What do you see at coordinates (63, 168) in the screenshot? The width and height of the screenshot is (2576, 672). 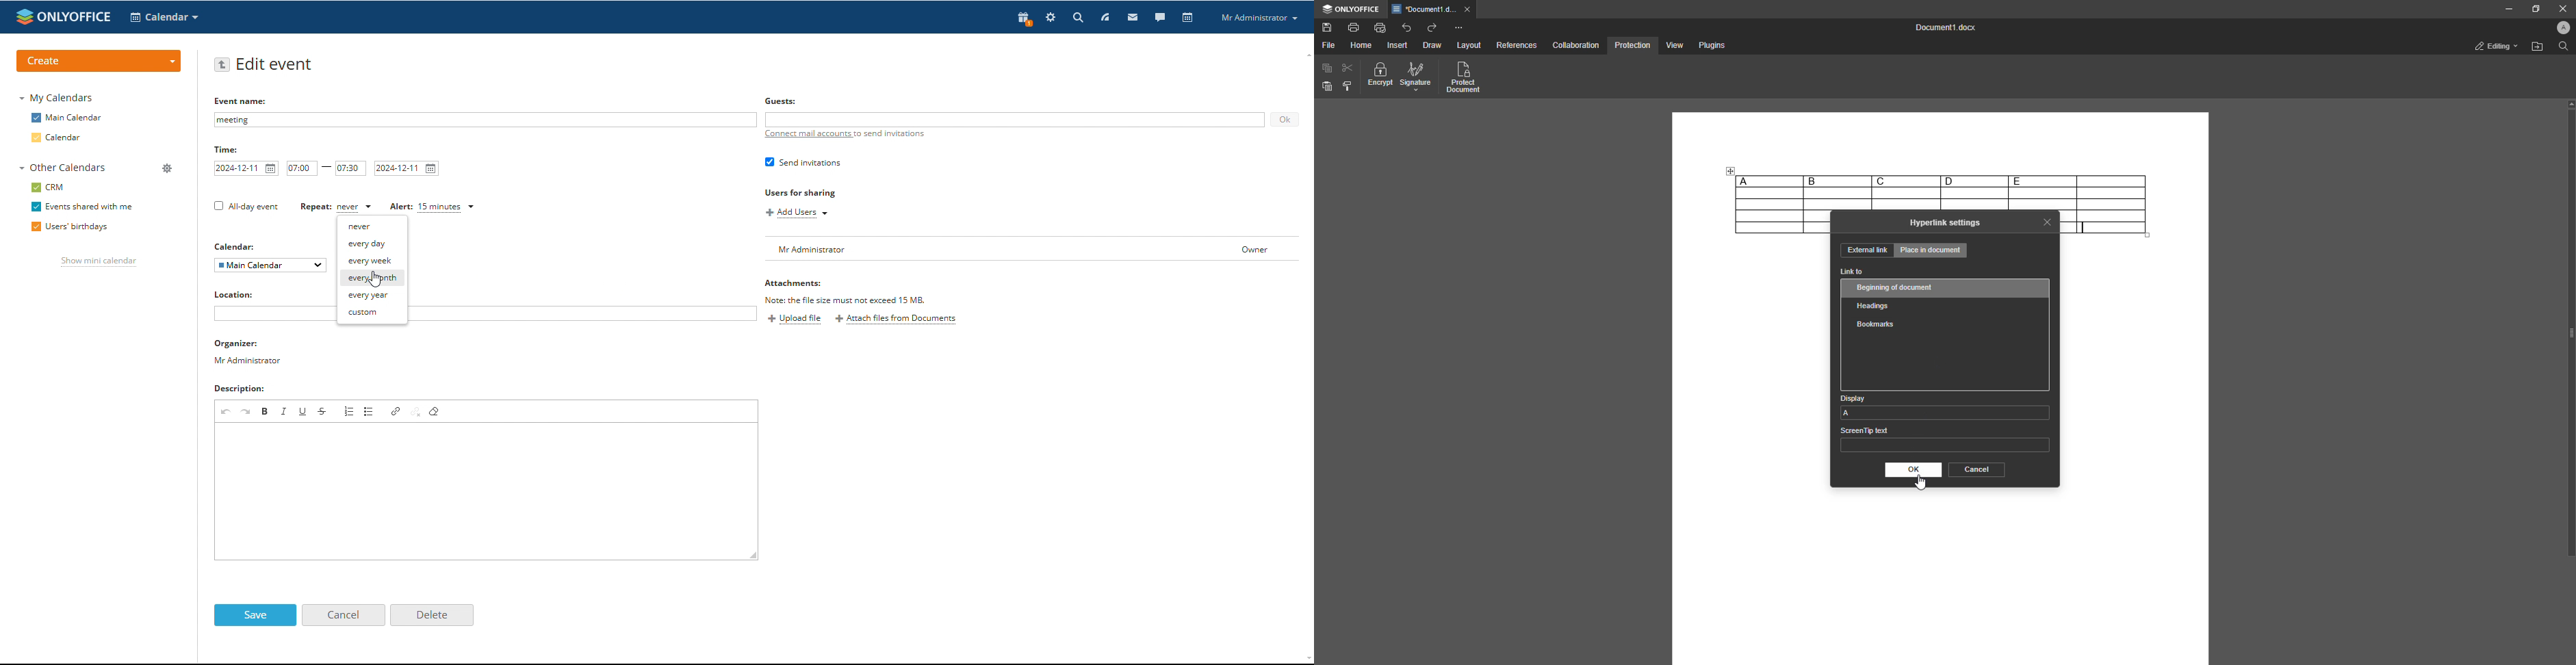 I see `other calendars` at bounding box center [63, 168].